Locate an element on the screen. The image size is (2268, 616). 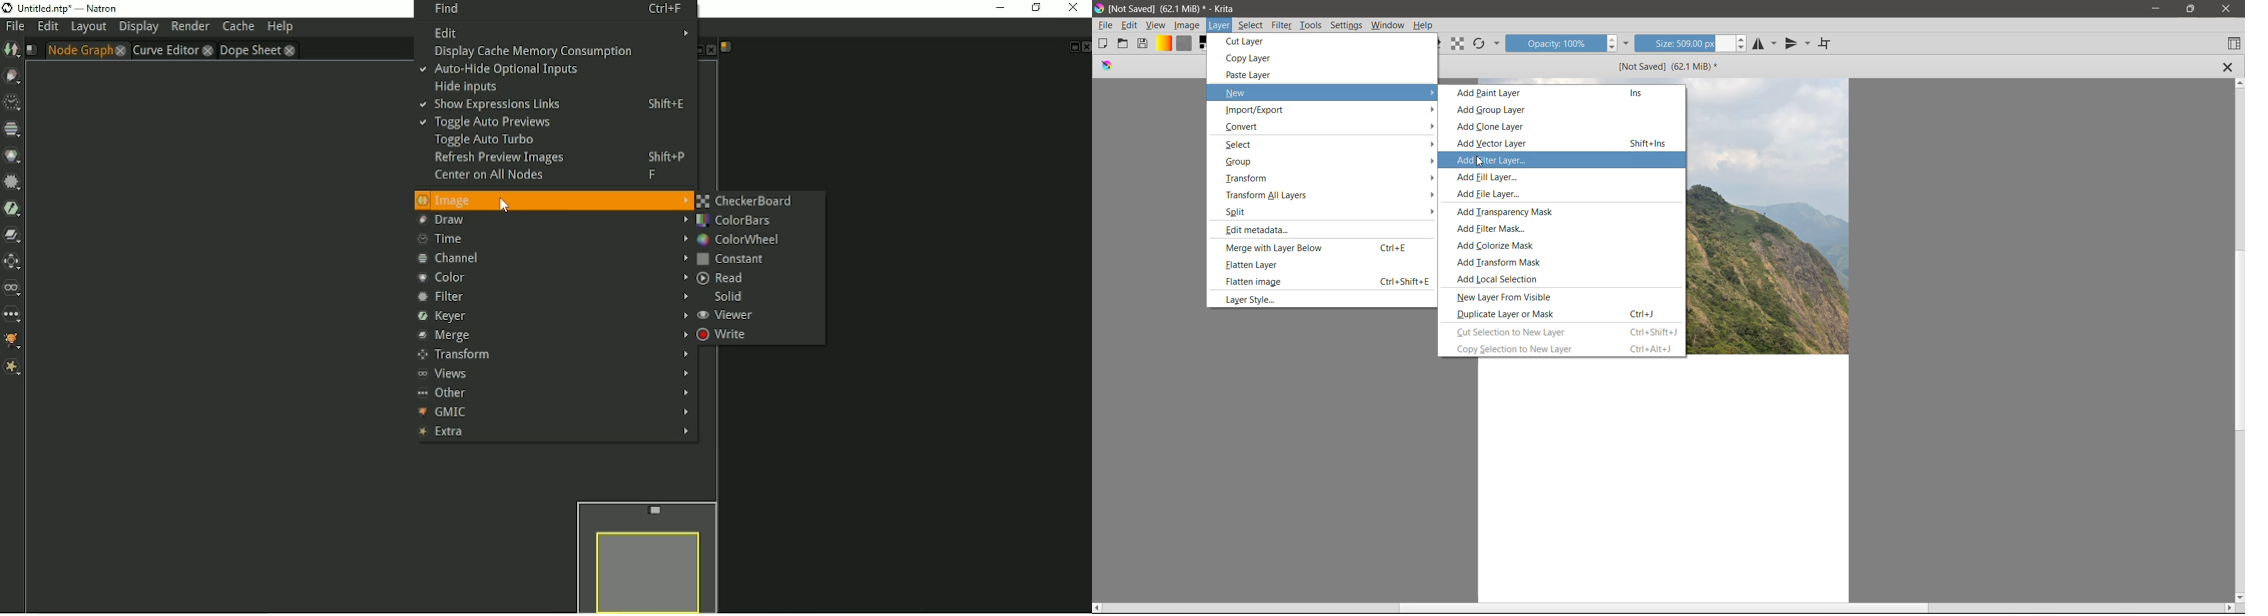
Save is located at coordinates (1144, 44).